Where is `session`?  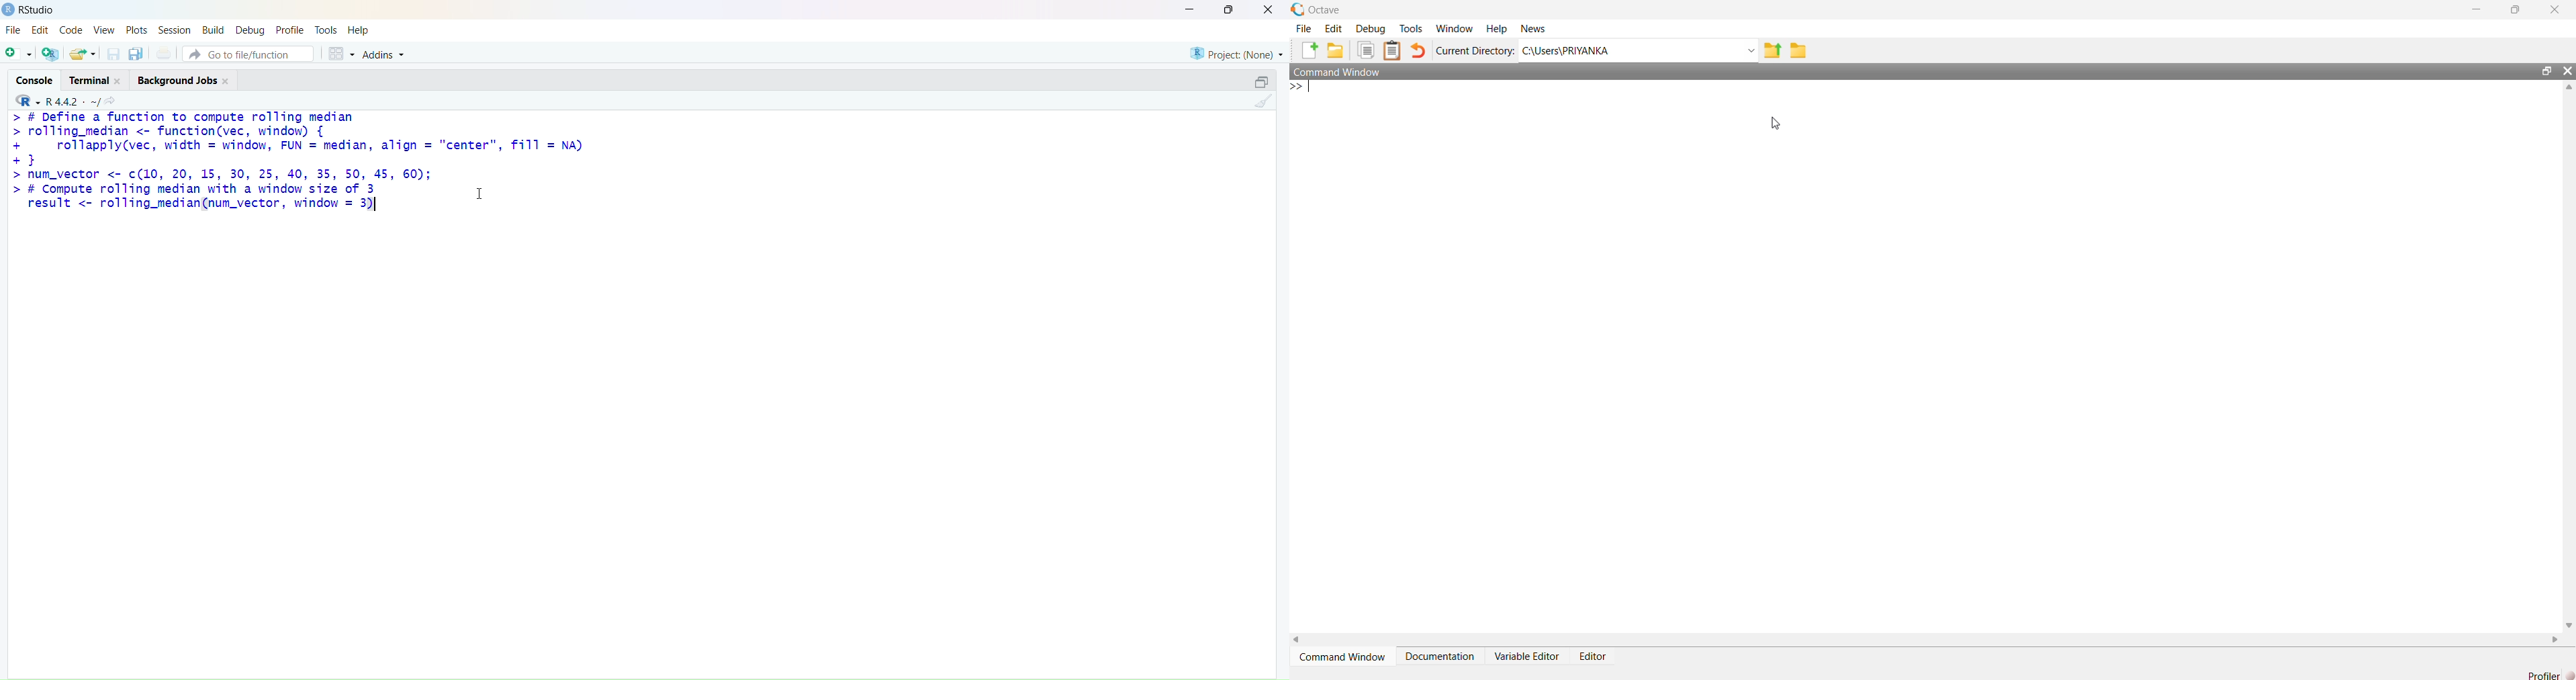 session is located at coordinates (175, 31).